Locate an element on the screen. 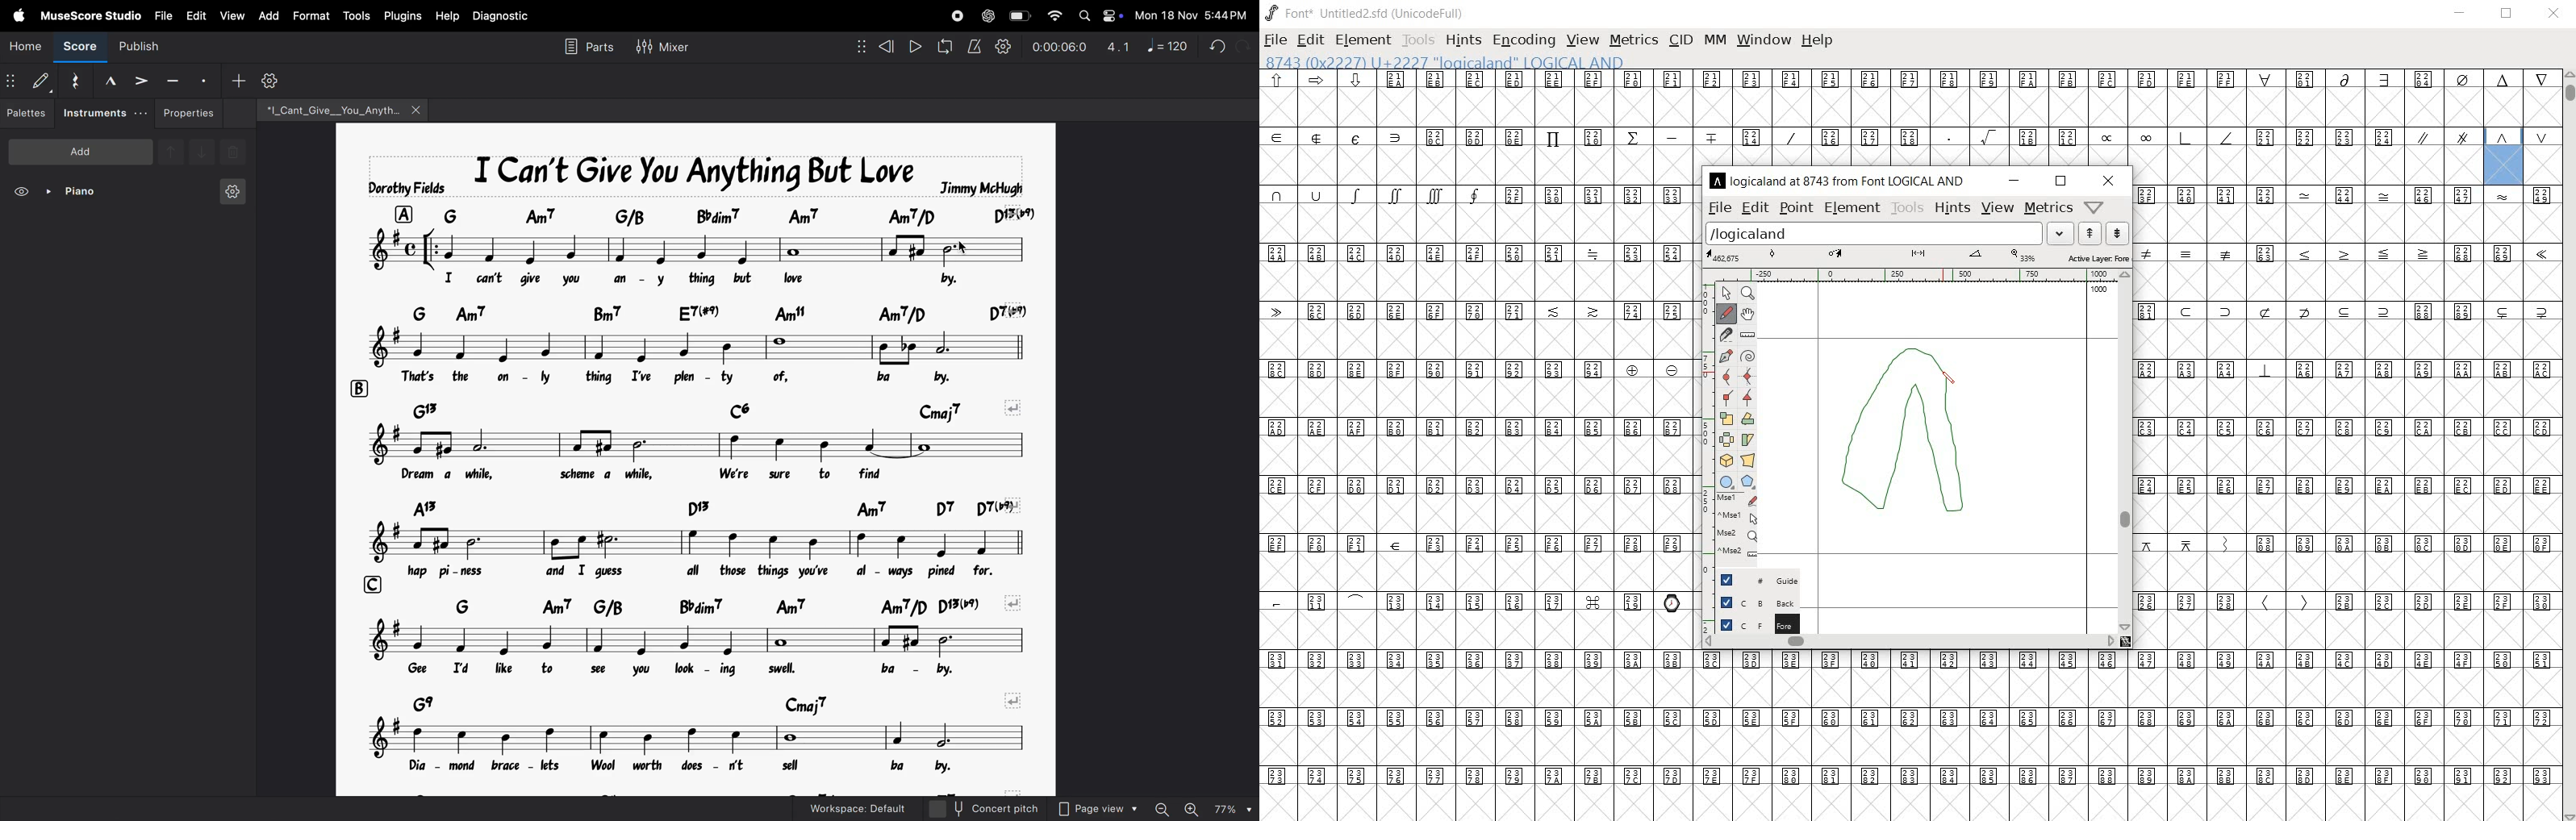 This screenshot has height=840, width=2576. scale the selection is located at coordinates (1727, 419).